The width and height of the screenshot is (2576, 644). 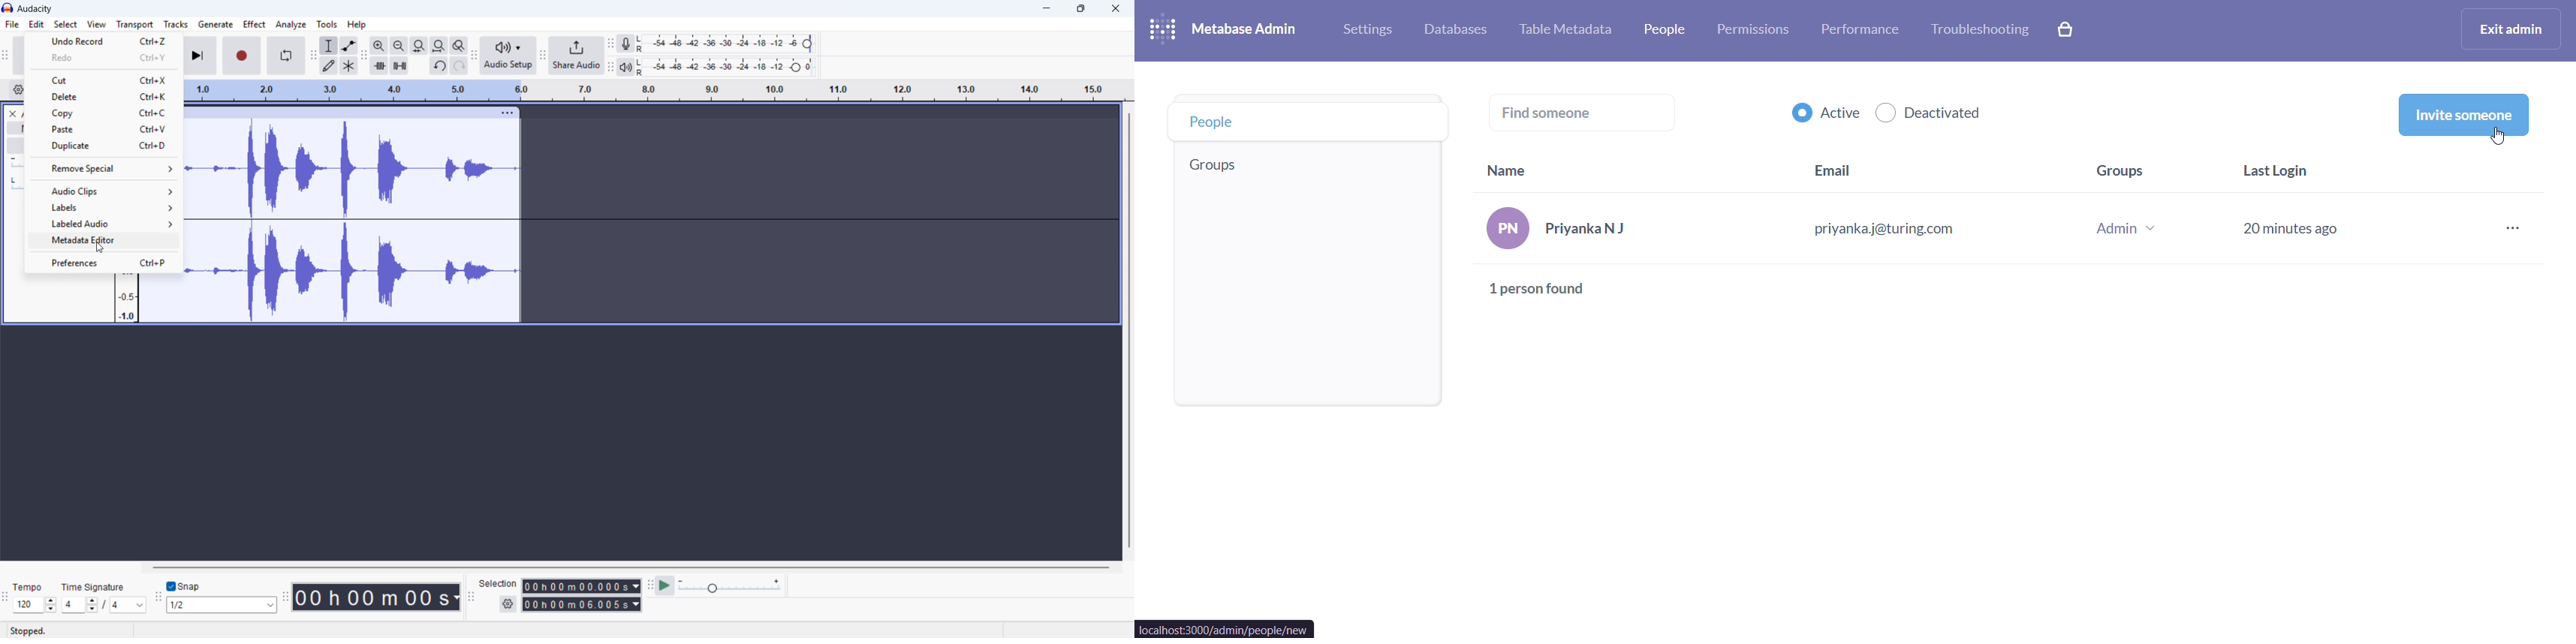 I want to click on close, so click(x=1114, y=9).